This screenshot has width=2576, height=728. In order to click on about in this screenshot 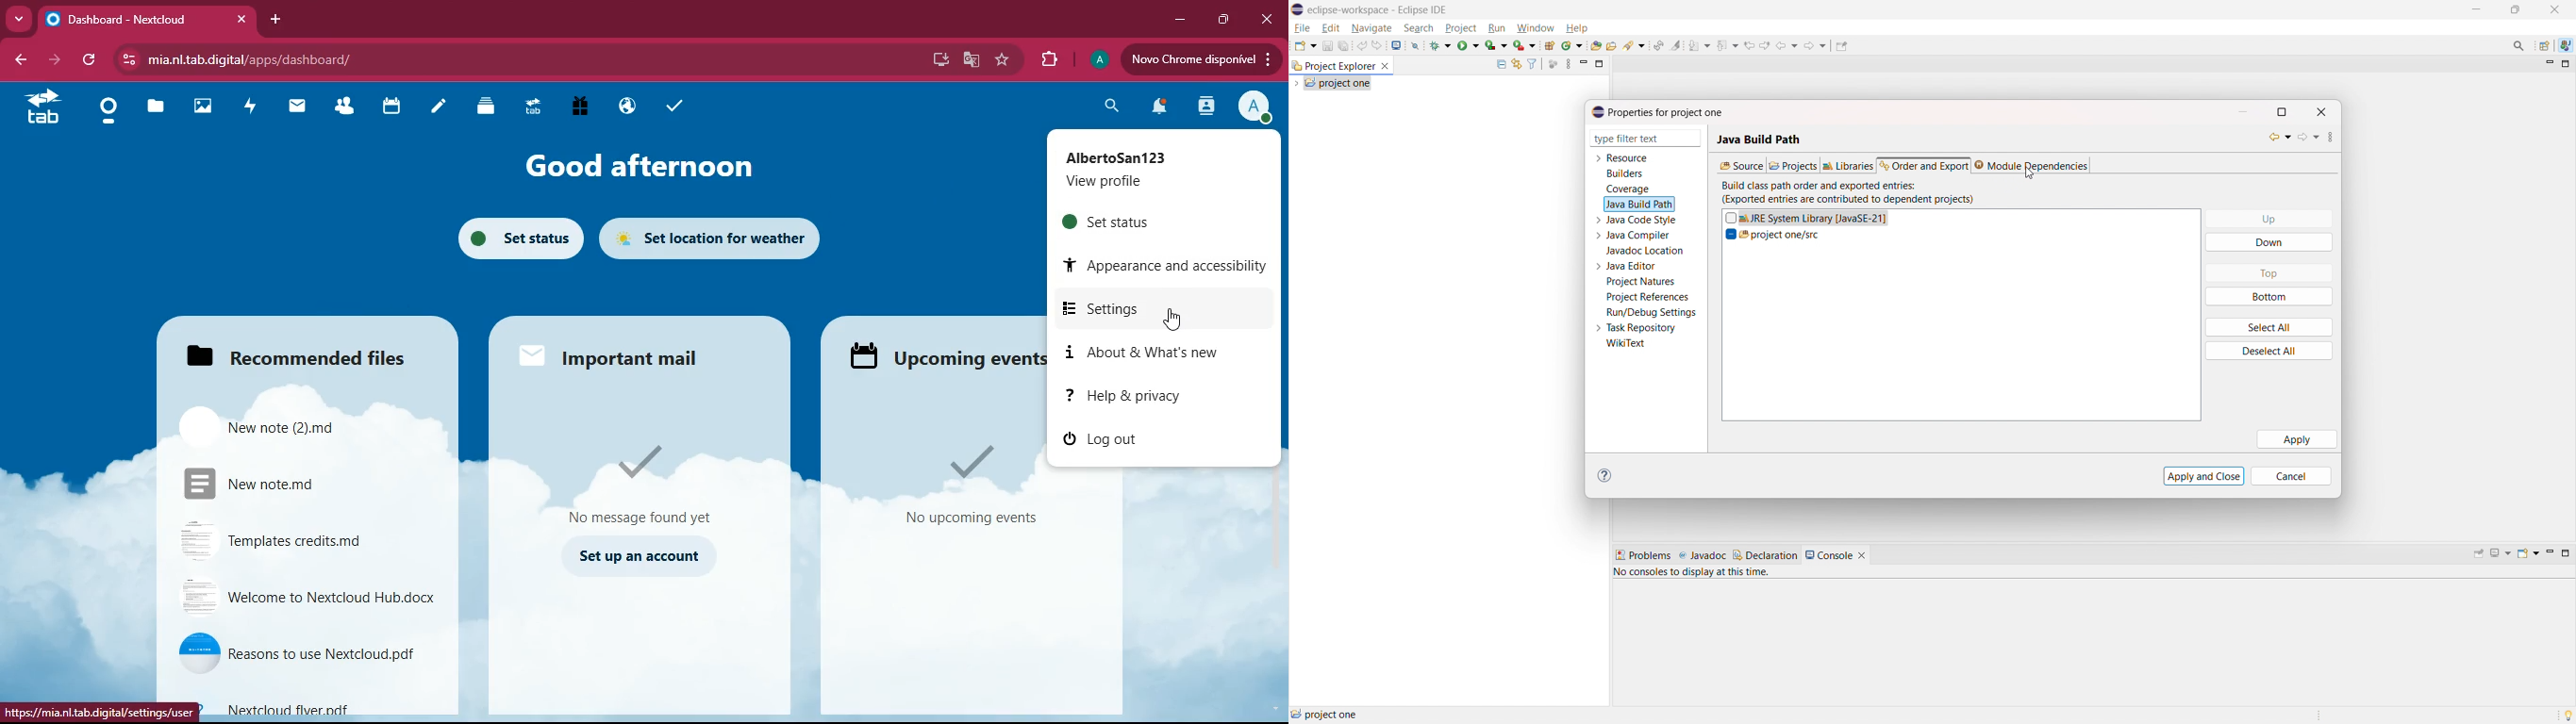, I will do `click(1165, 352)`.